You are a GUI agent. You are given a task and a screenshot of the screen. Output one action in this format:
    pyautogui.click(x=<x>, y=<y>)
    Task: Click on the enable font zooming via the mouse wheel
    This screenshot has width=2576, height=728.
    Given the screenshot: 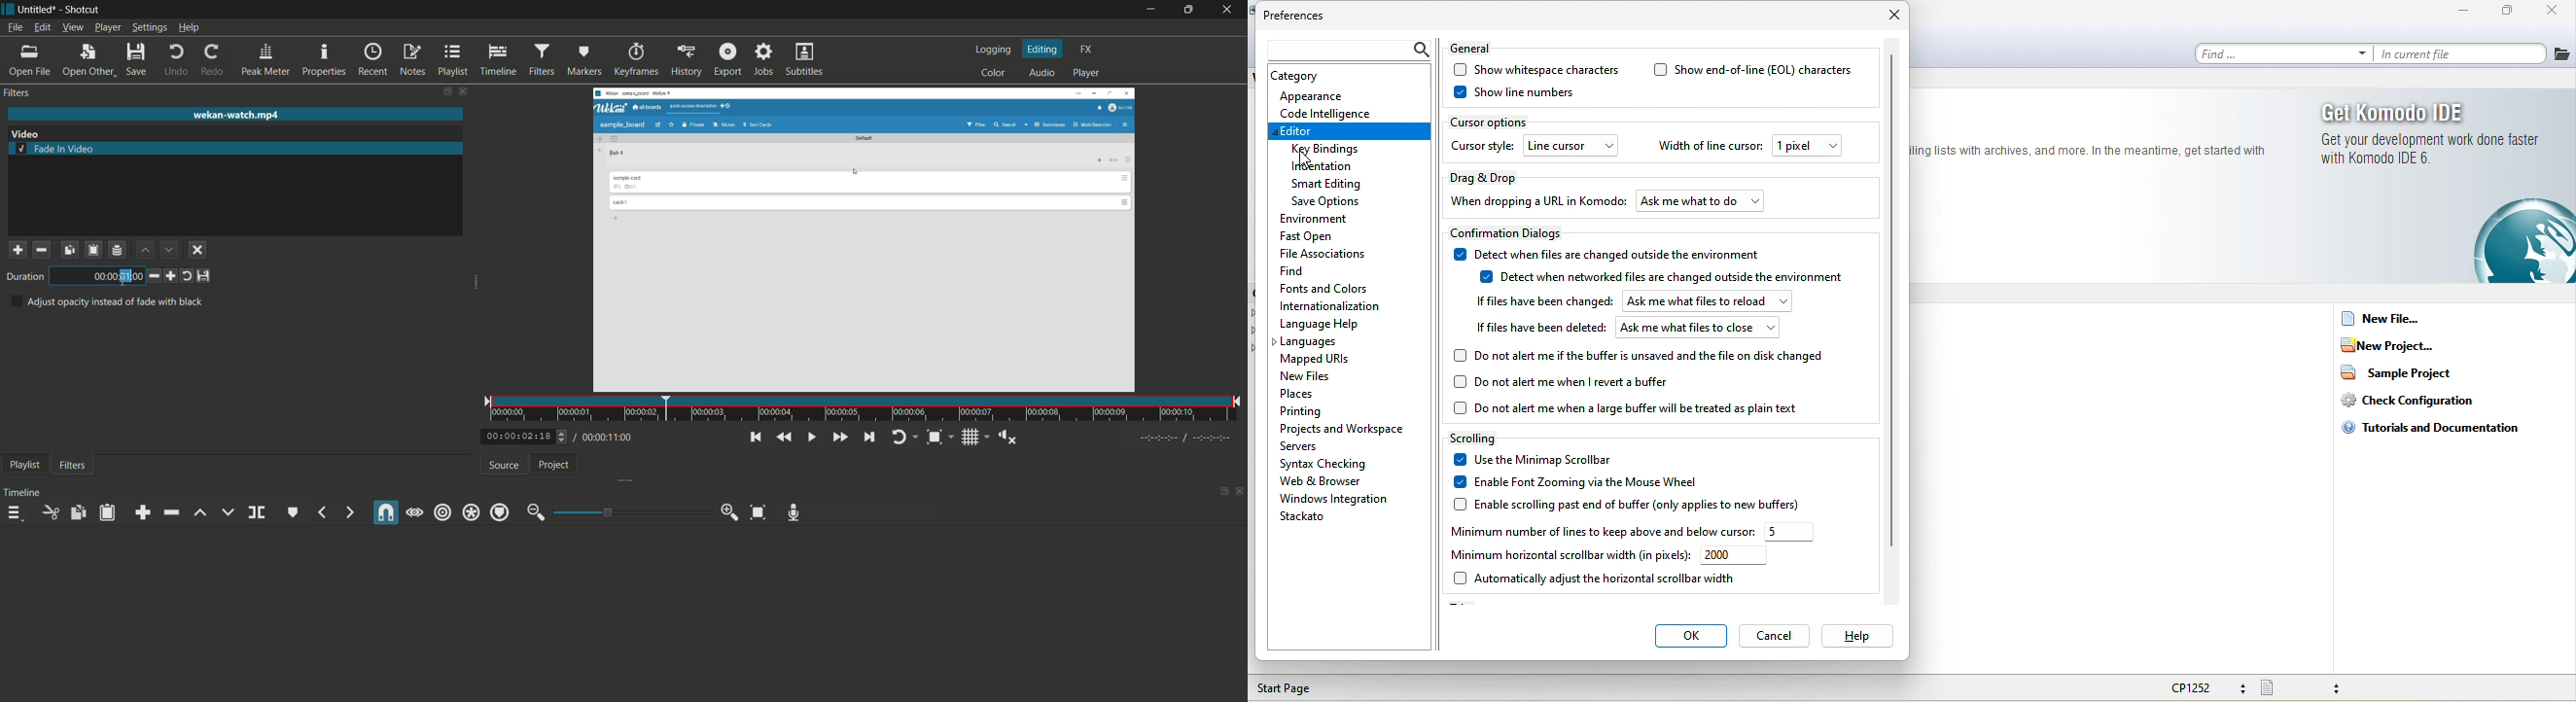 What is the action you would take?
    pyautogui.click(x=1571, y=481)
    